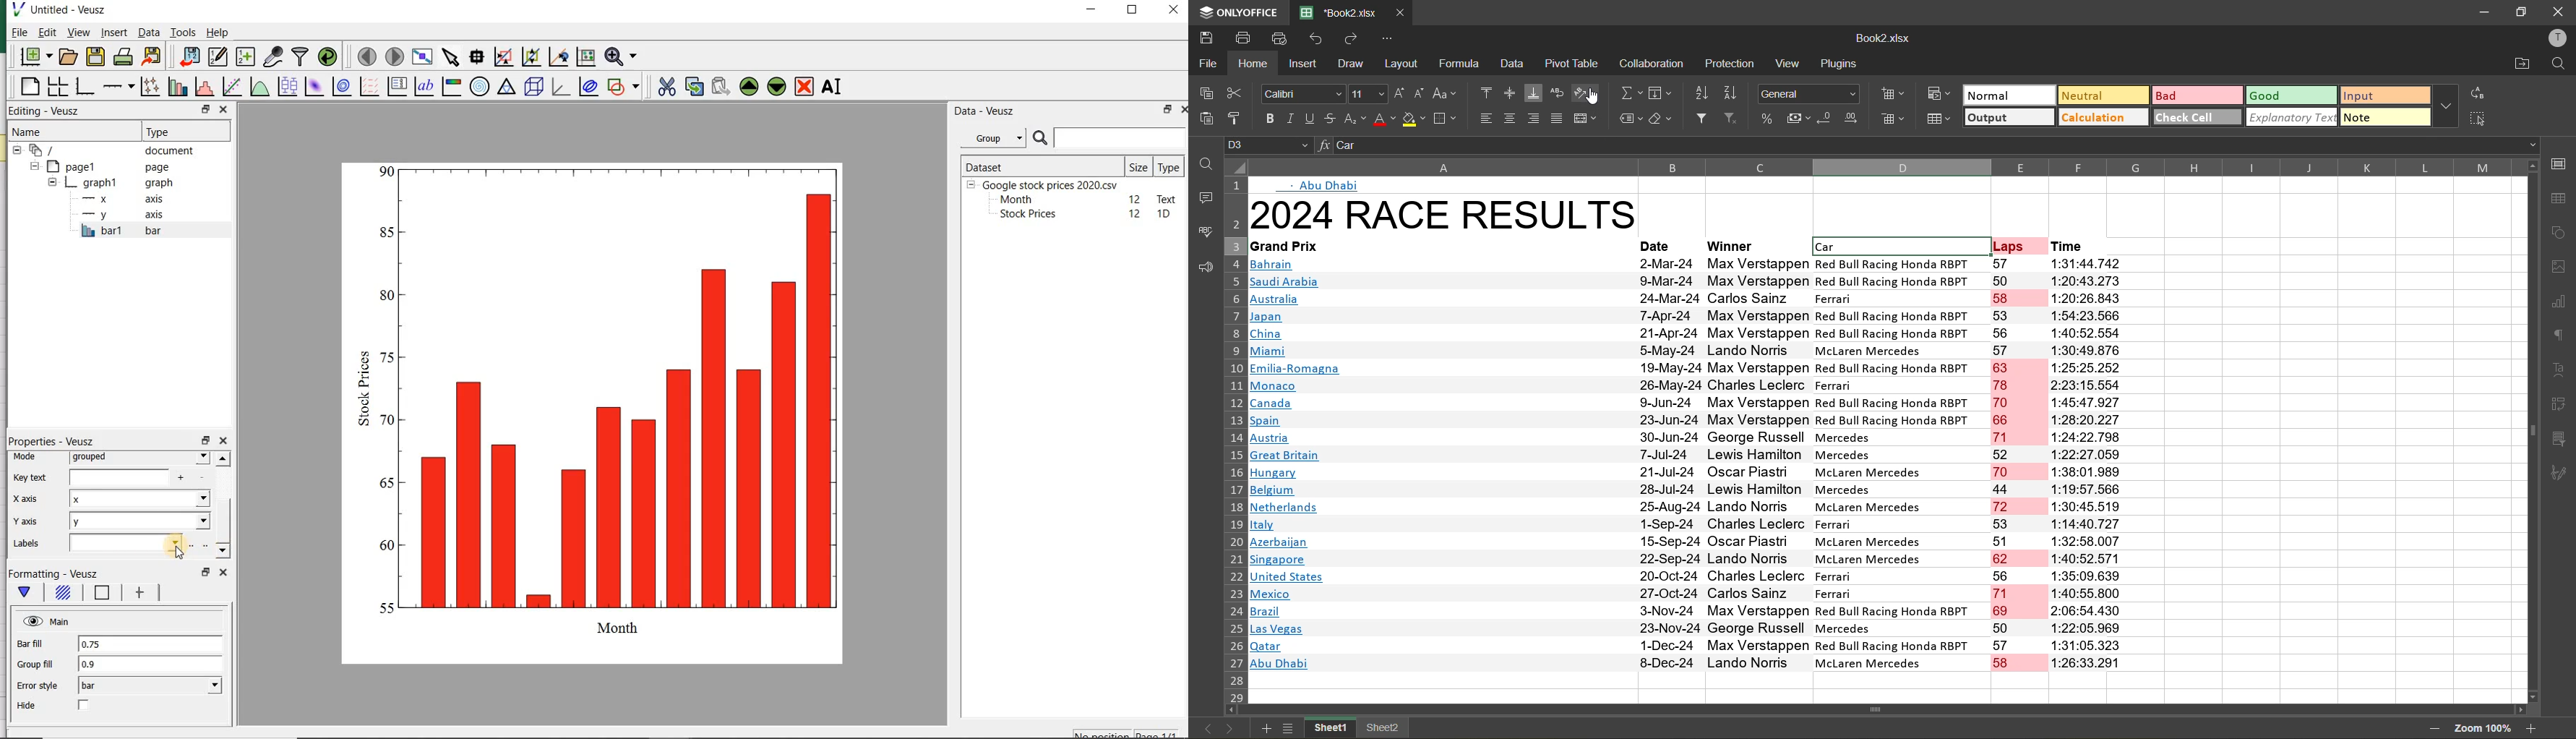  What do you see at coordinates (246, 57) in the screenshot?
I see `create new datasets` at bounding box center [246, 57].